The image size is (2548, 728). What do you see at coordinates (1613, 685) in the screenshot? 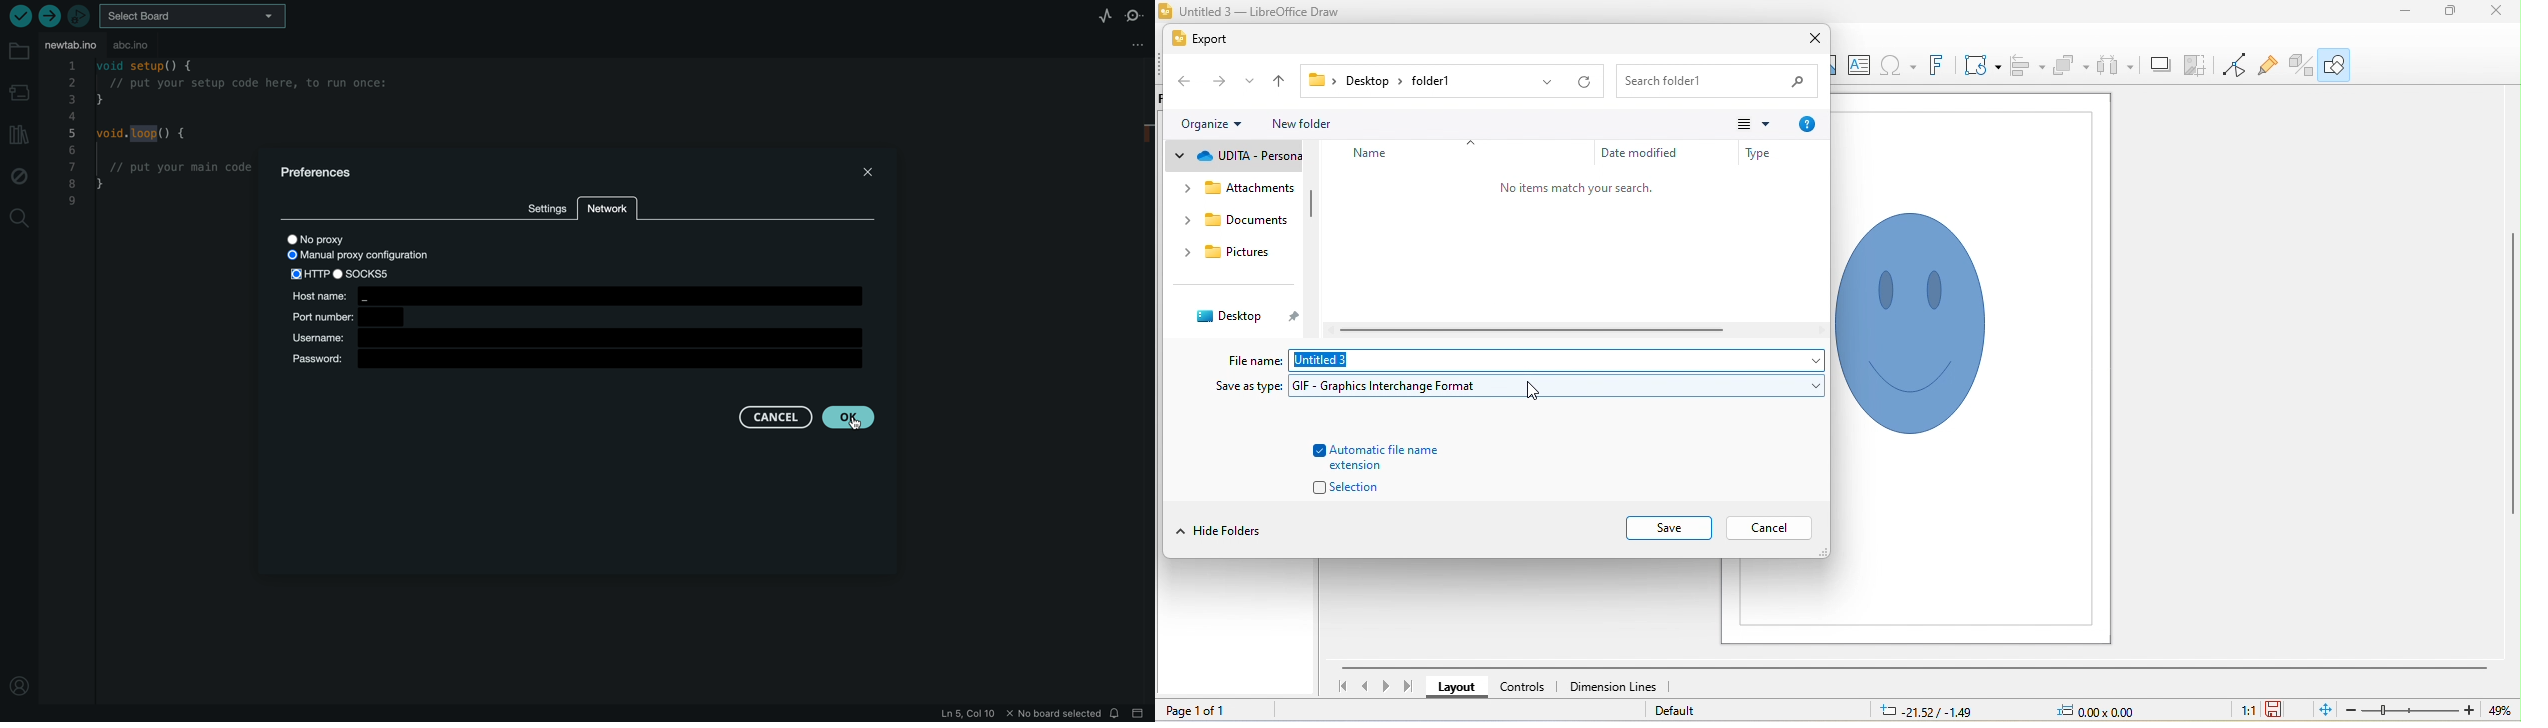
I see `dimension lines` at bounding box center [1613, 685].